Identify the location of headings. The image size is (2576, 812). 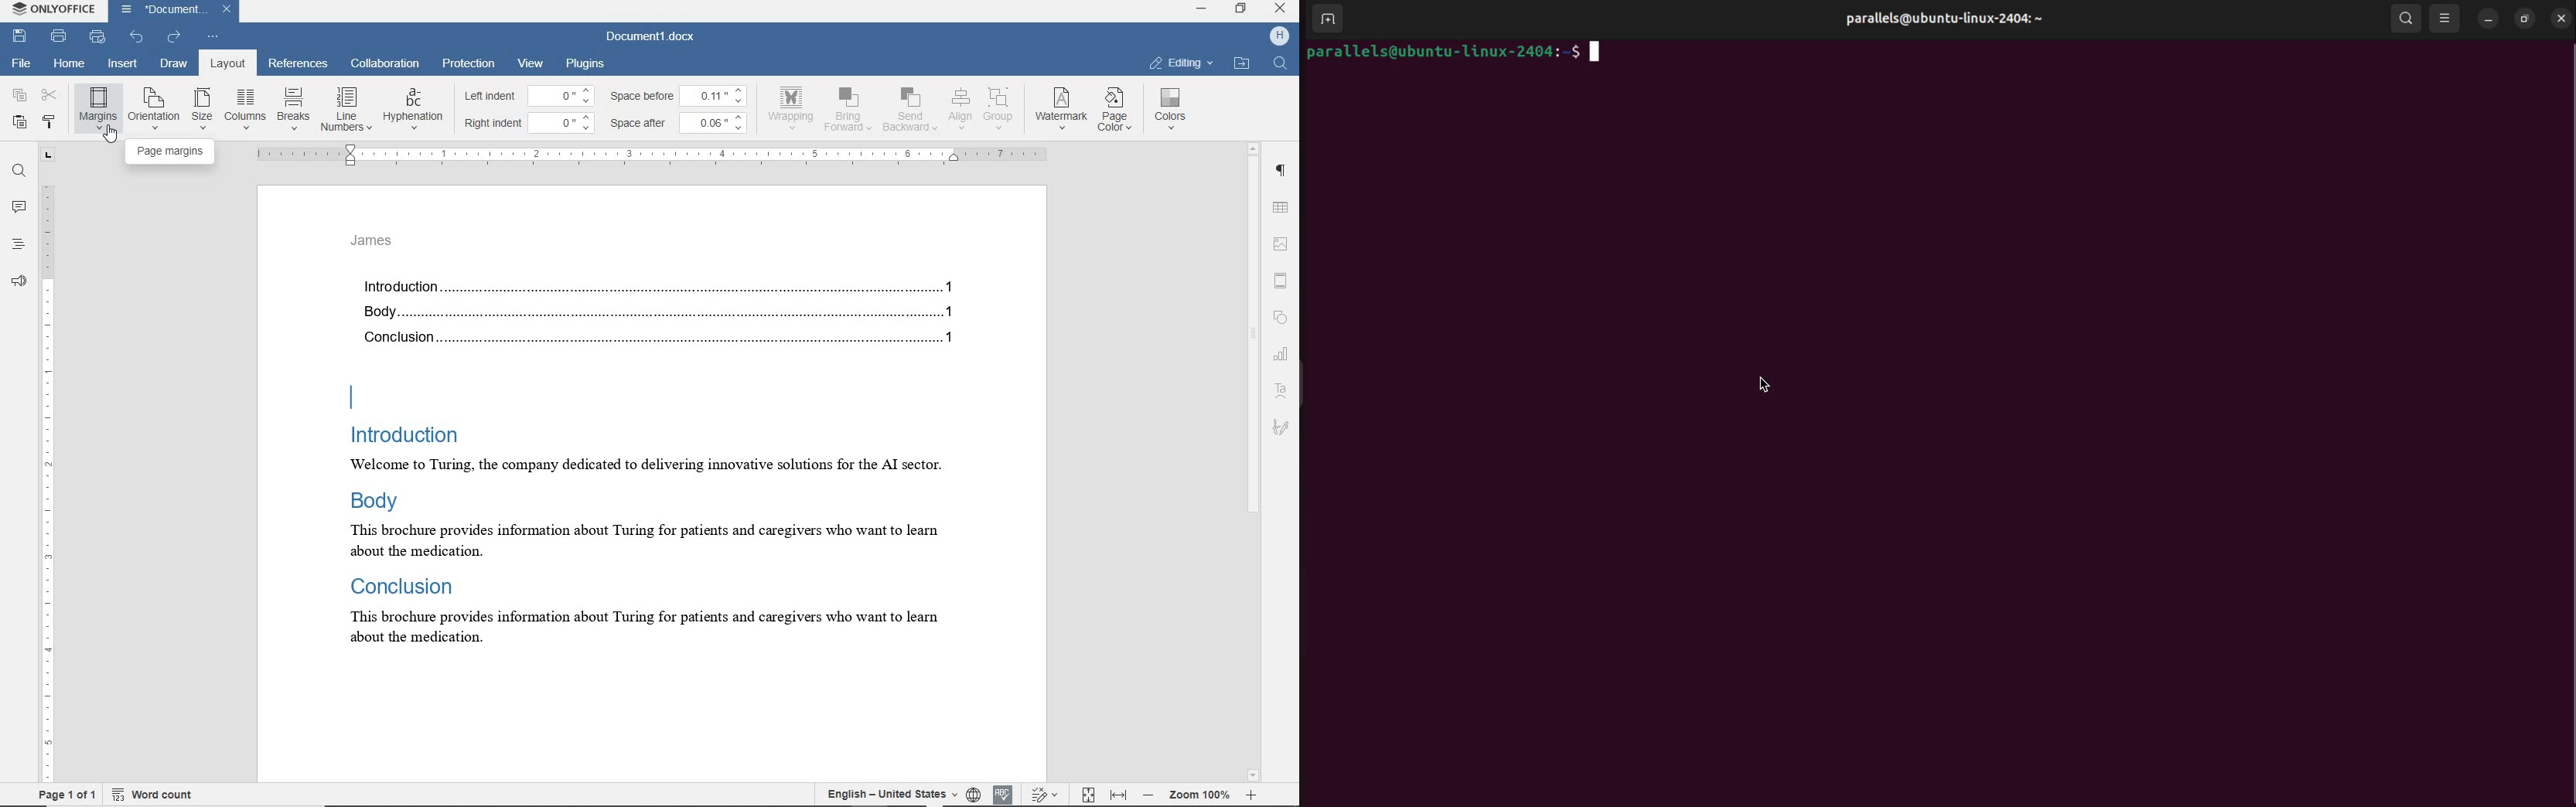
(15, 246).